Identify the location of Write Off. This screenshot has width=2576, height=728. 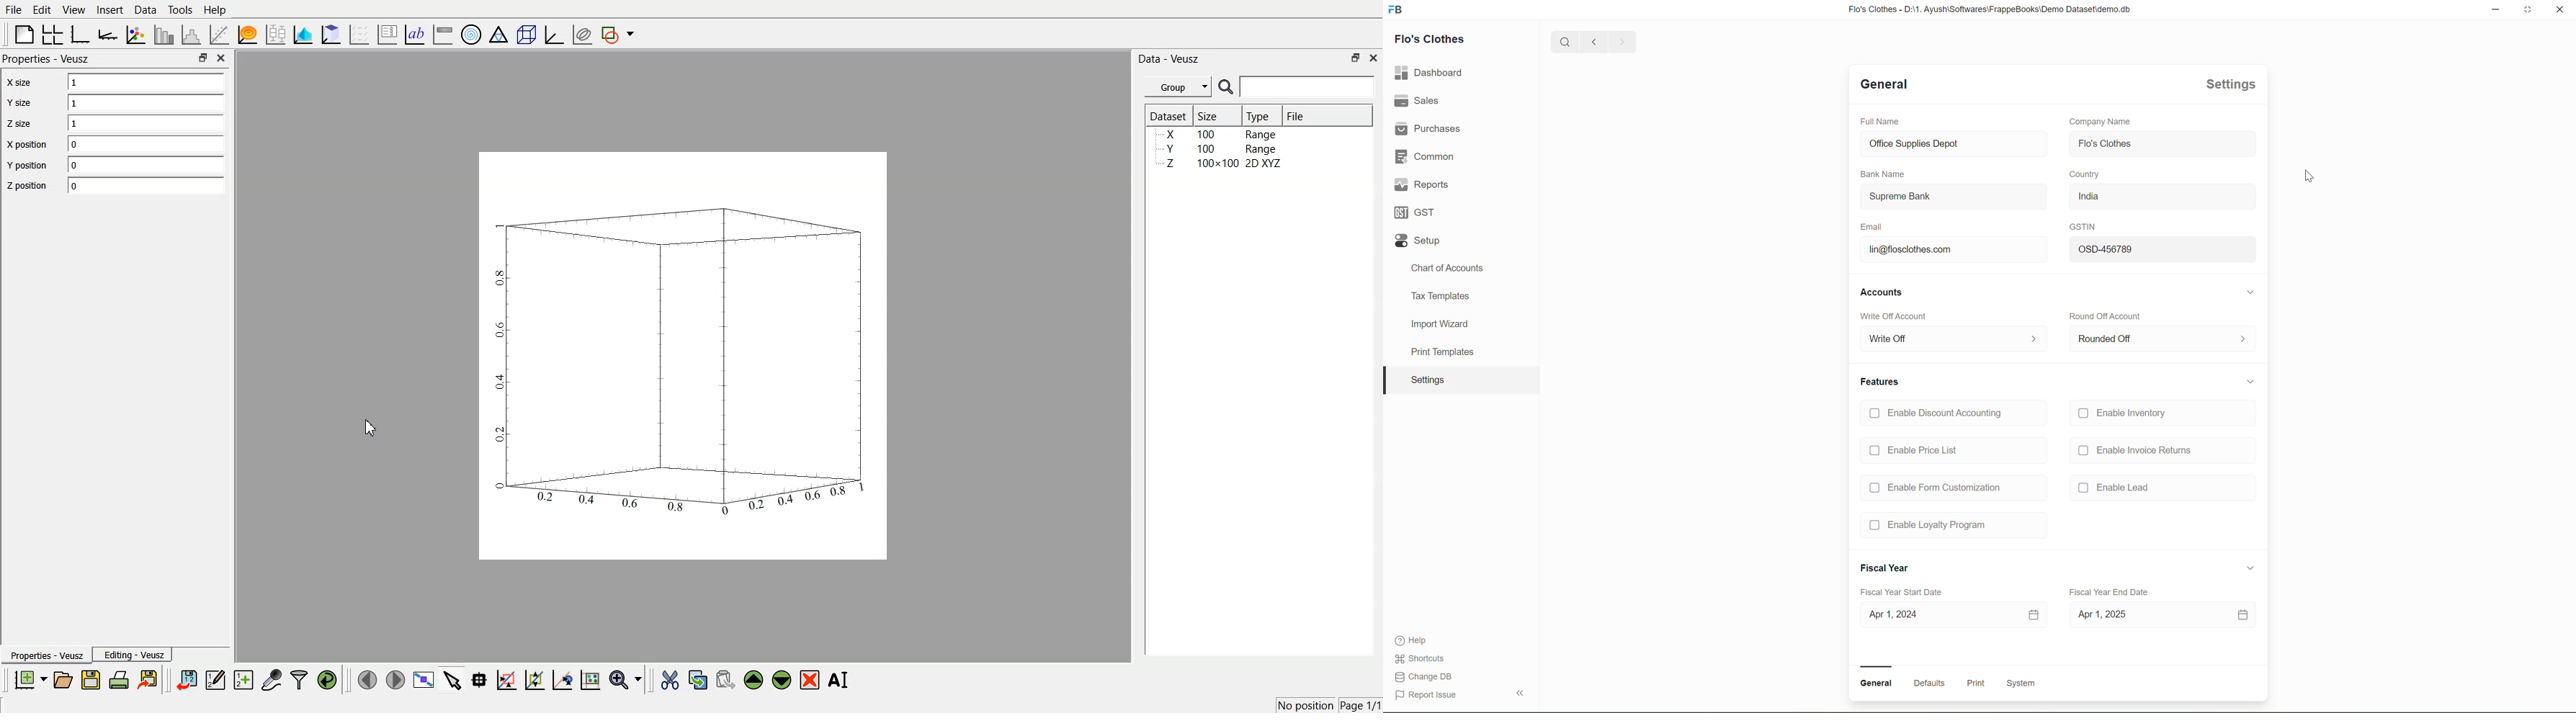
(1953, 340).